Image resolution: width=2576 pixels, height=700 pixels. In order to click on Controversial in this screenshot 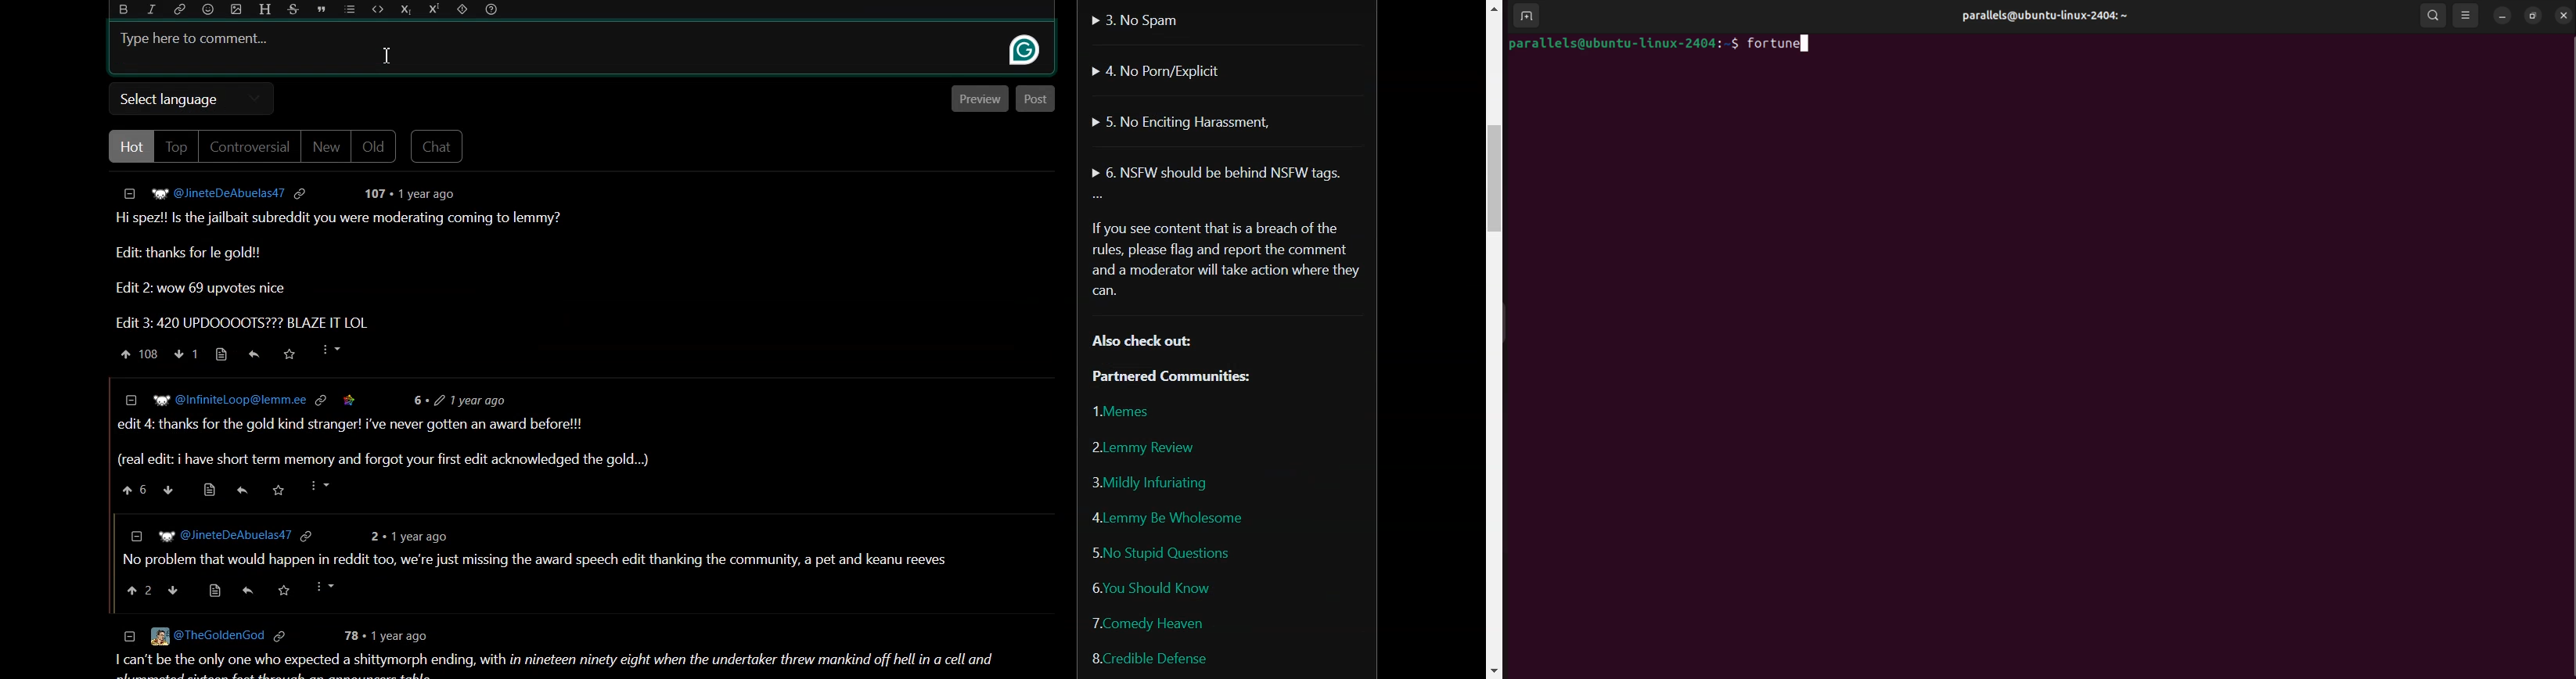, I will do `click(250, 146)`.